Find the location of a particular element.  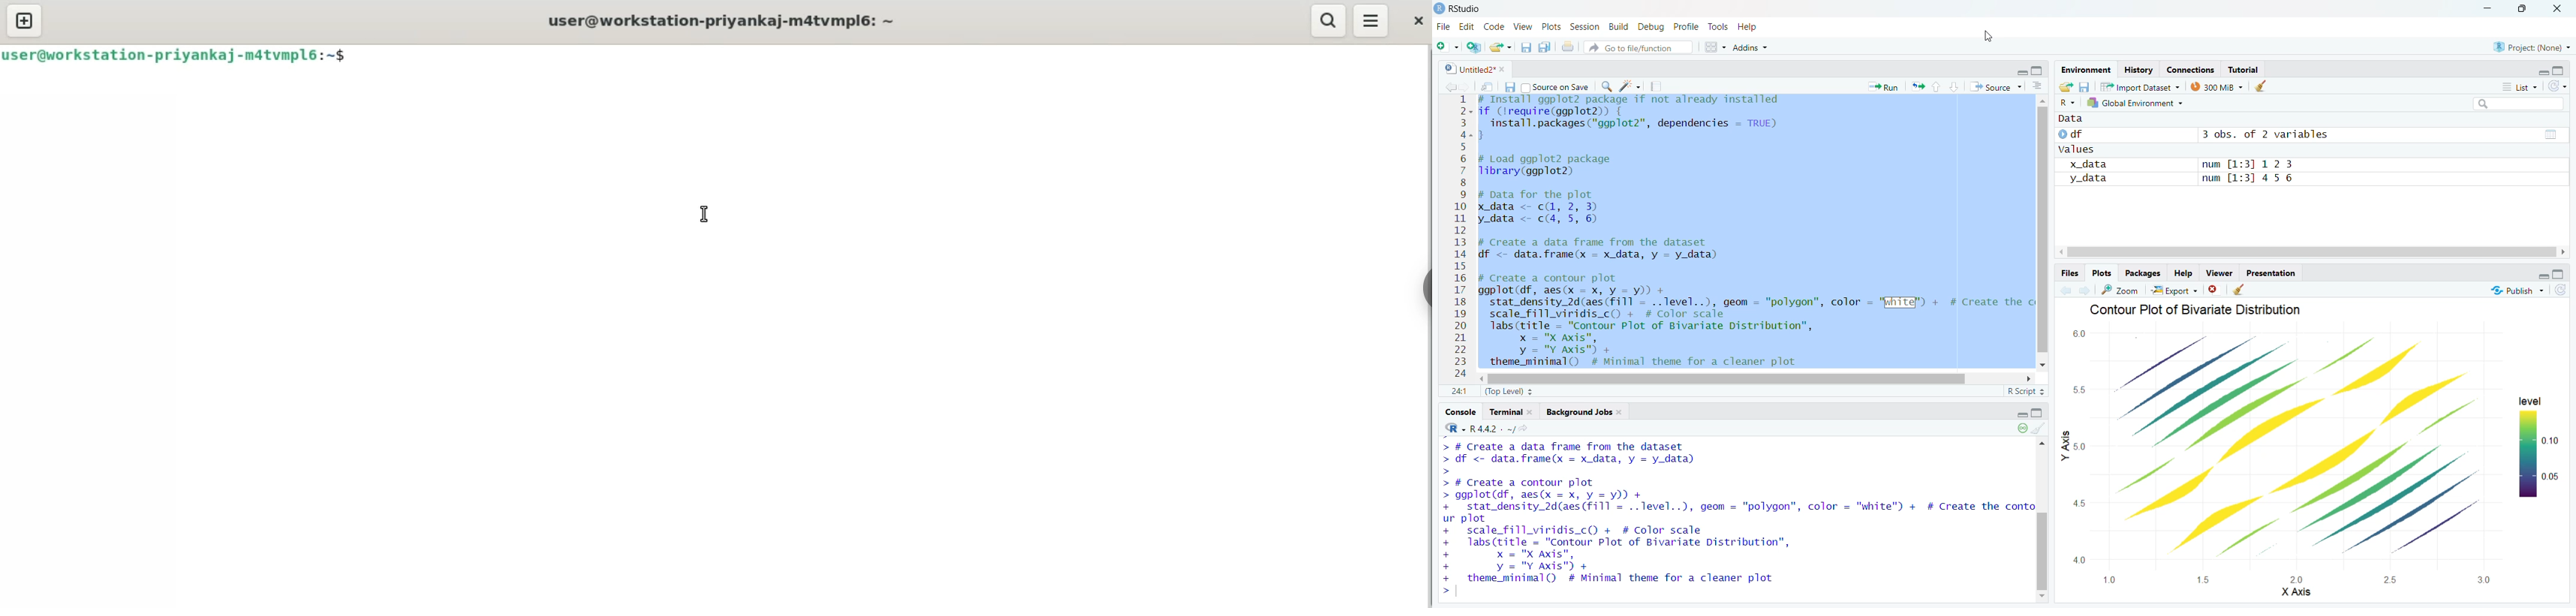

List  is located at coordinates (2522, 87).